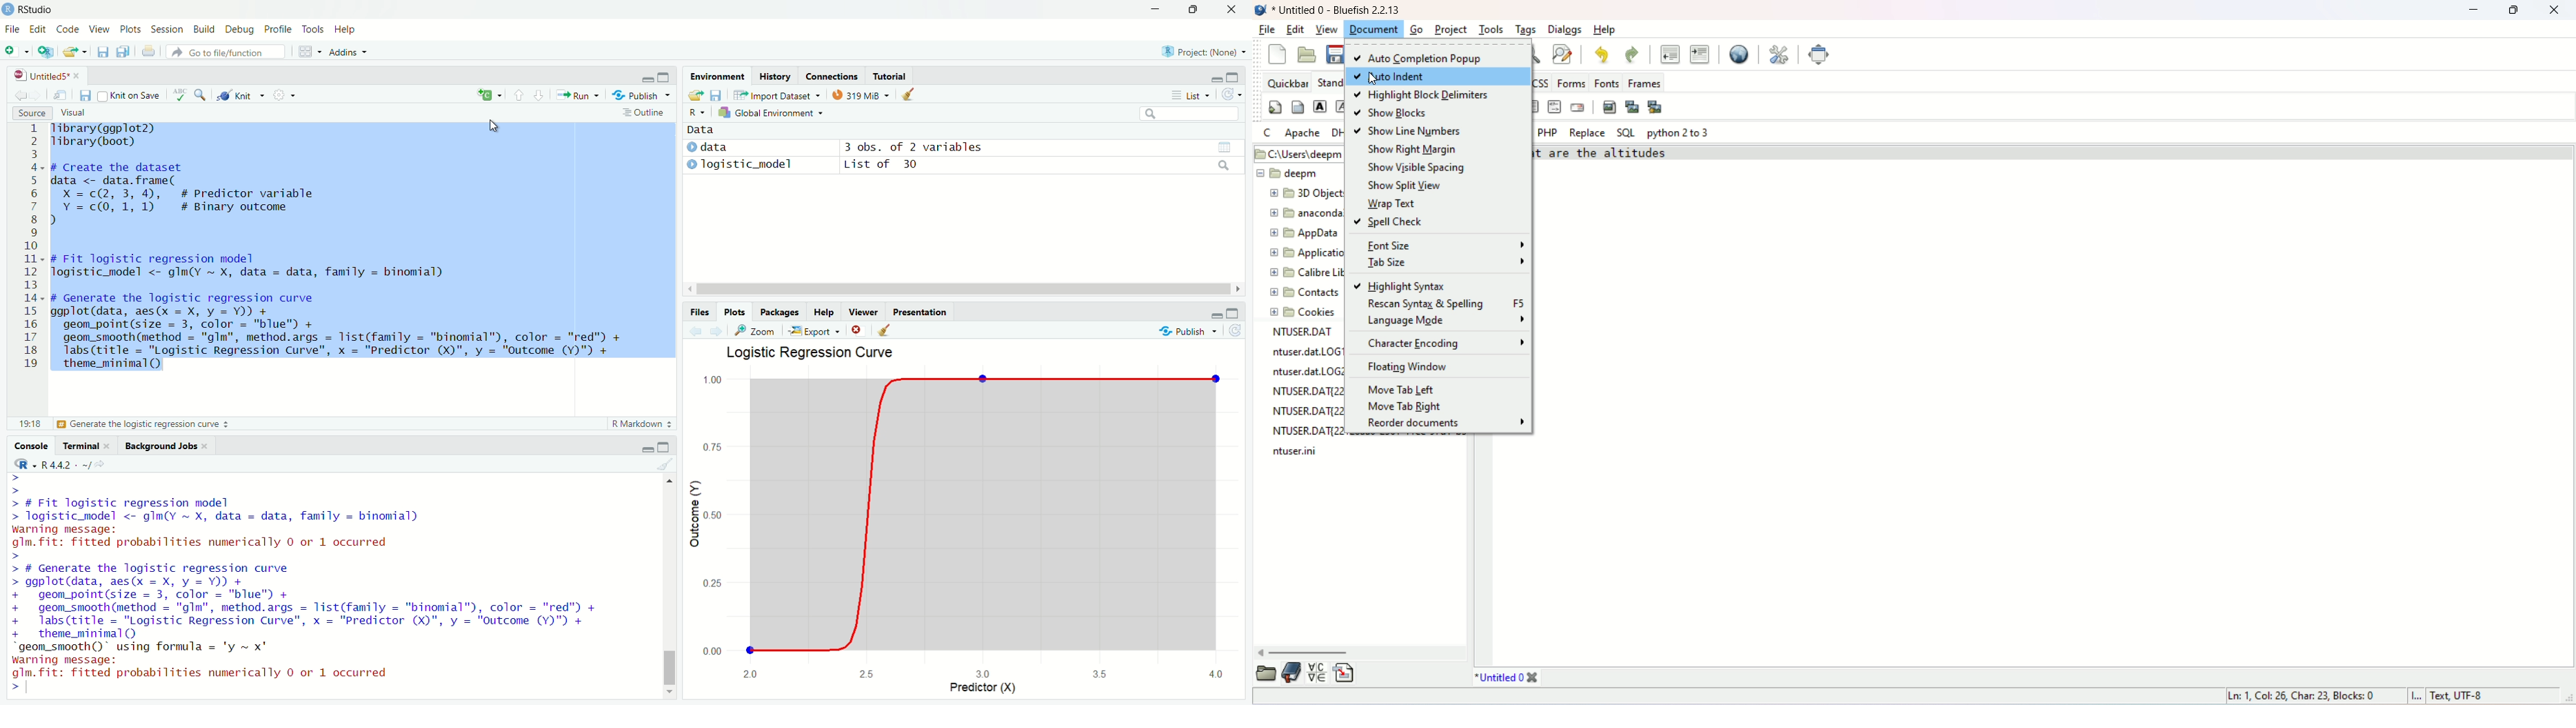 The height and width of the screenshot is (728, 2576). Describe the element at coordinates (1445, 262) in the screenshot. I see `tab size` at that location.